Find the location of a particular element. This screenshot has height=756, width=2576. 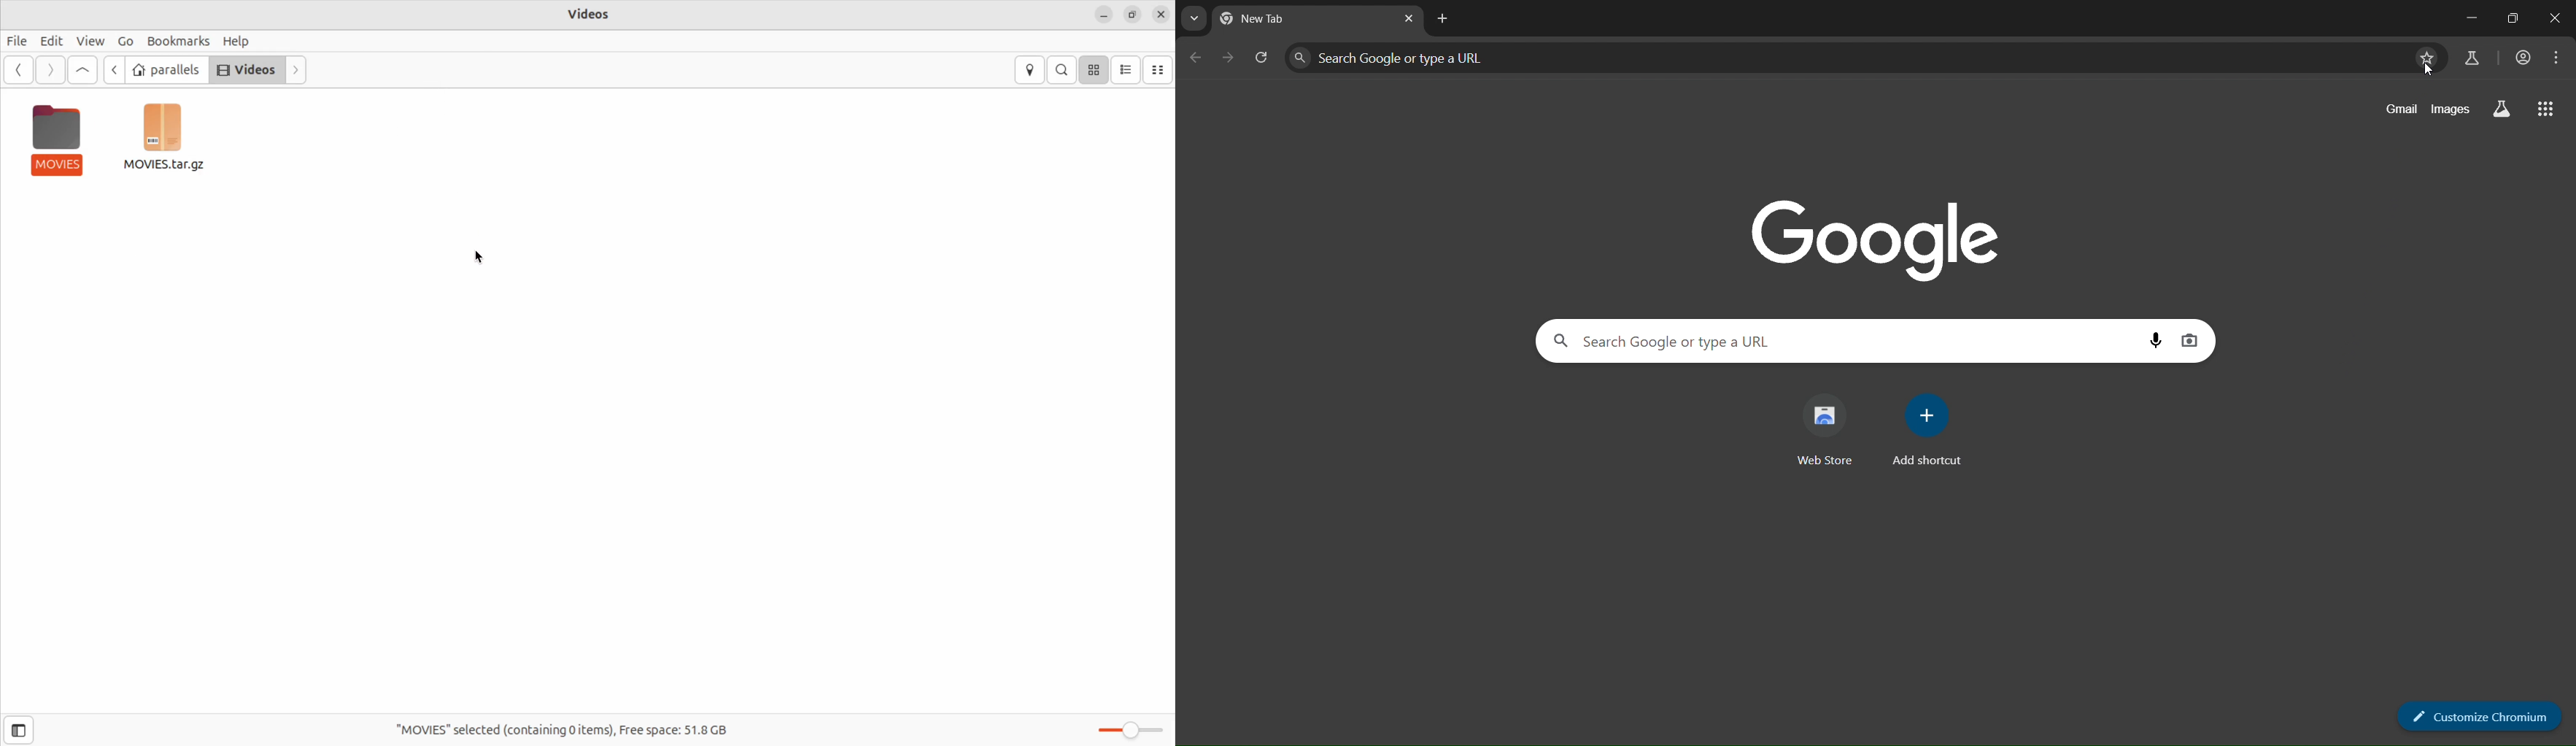

add shortcut is located at coordinates (1926, 431).